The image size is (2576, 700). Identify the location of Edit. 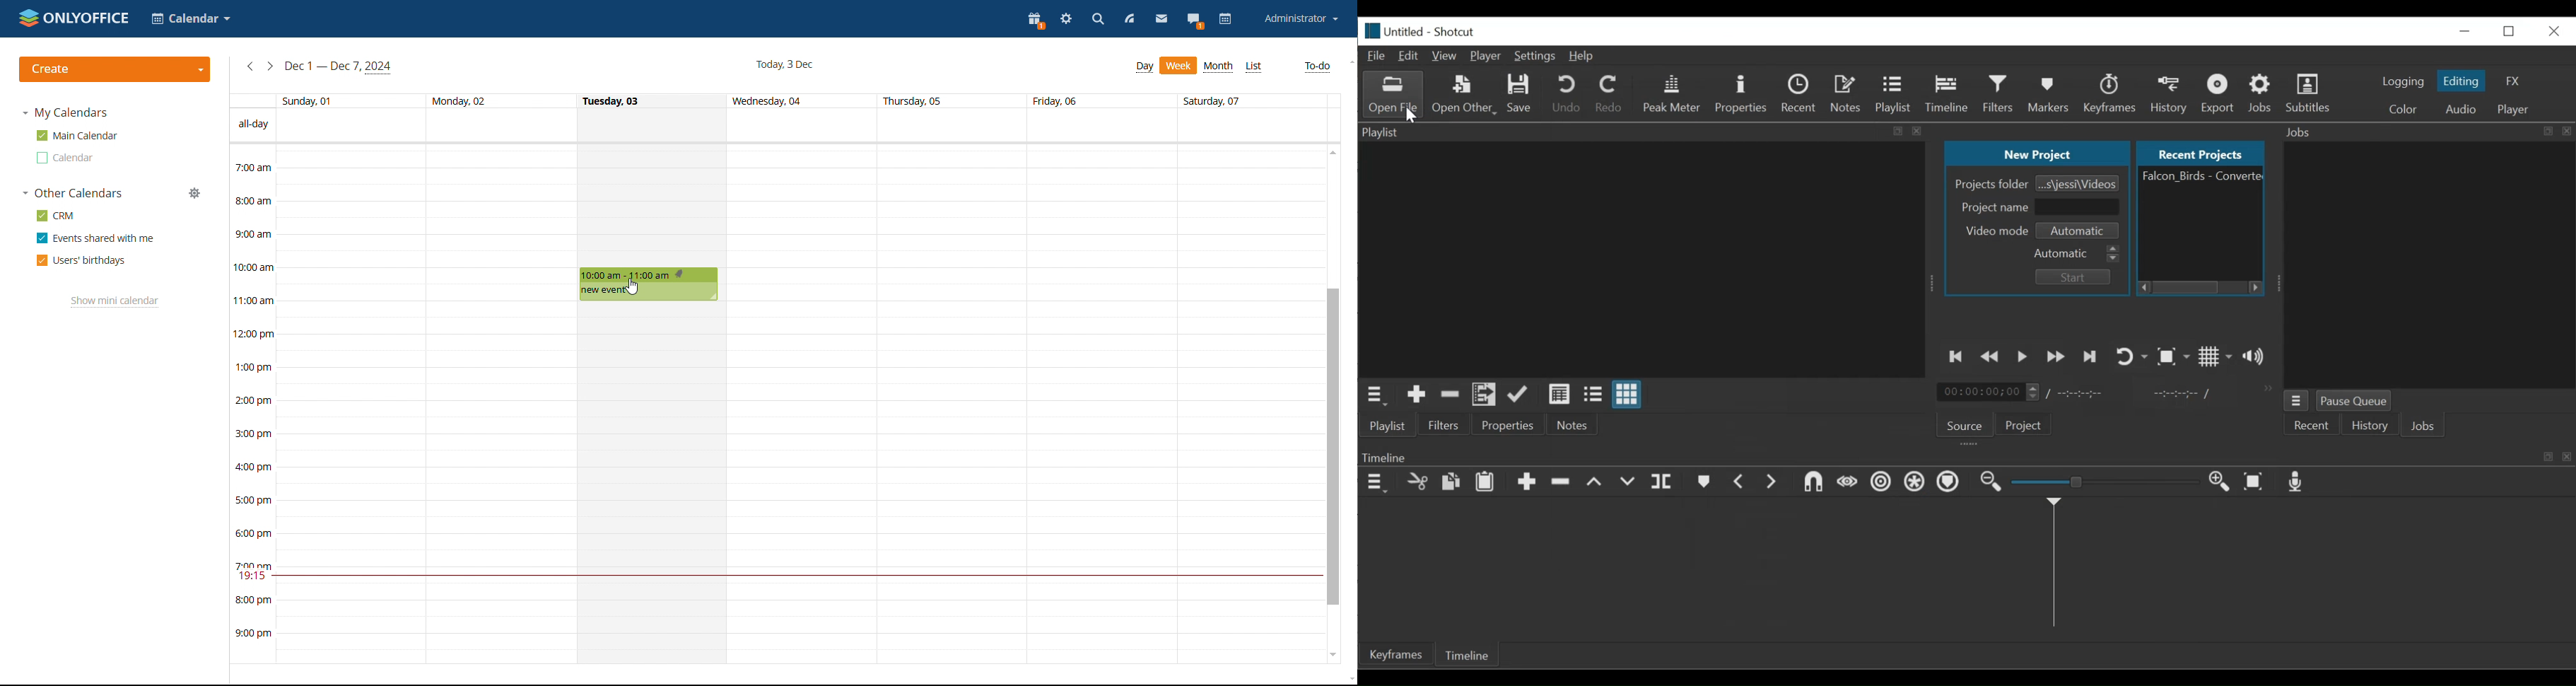
(1411, 56).